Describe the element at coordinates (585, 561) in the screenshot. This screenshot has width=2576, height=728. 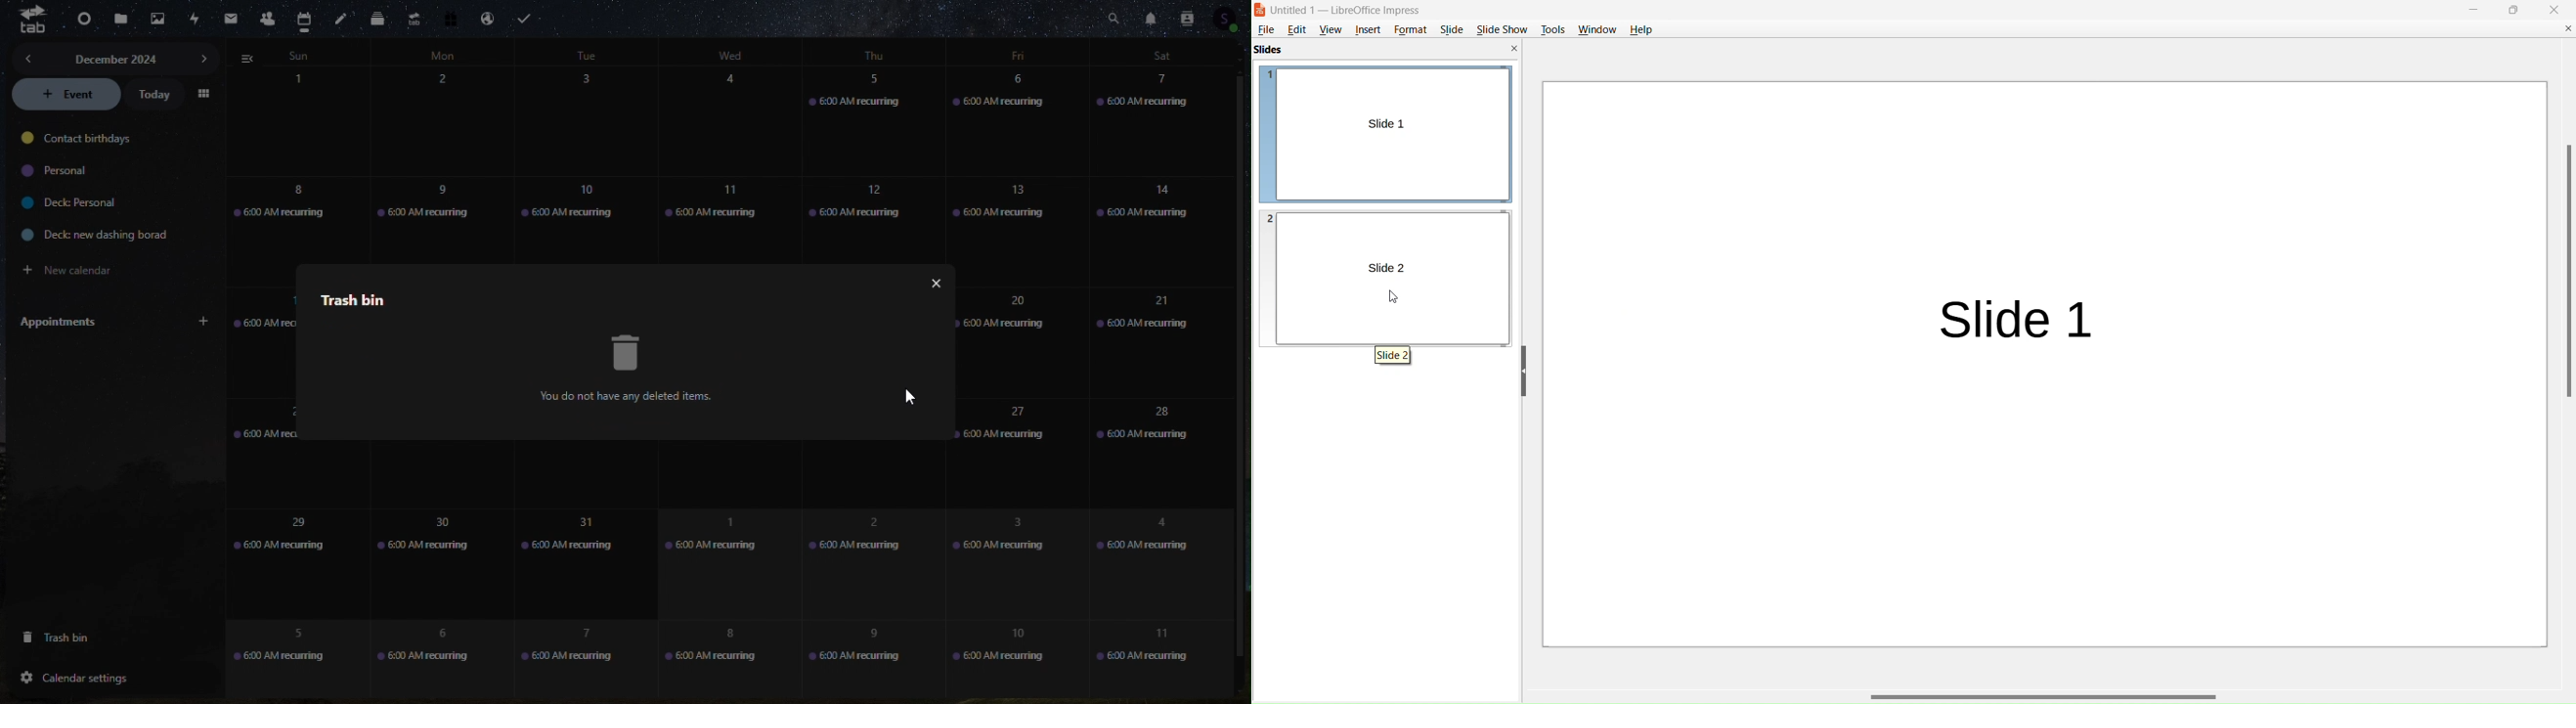
I see `31` at that location.